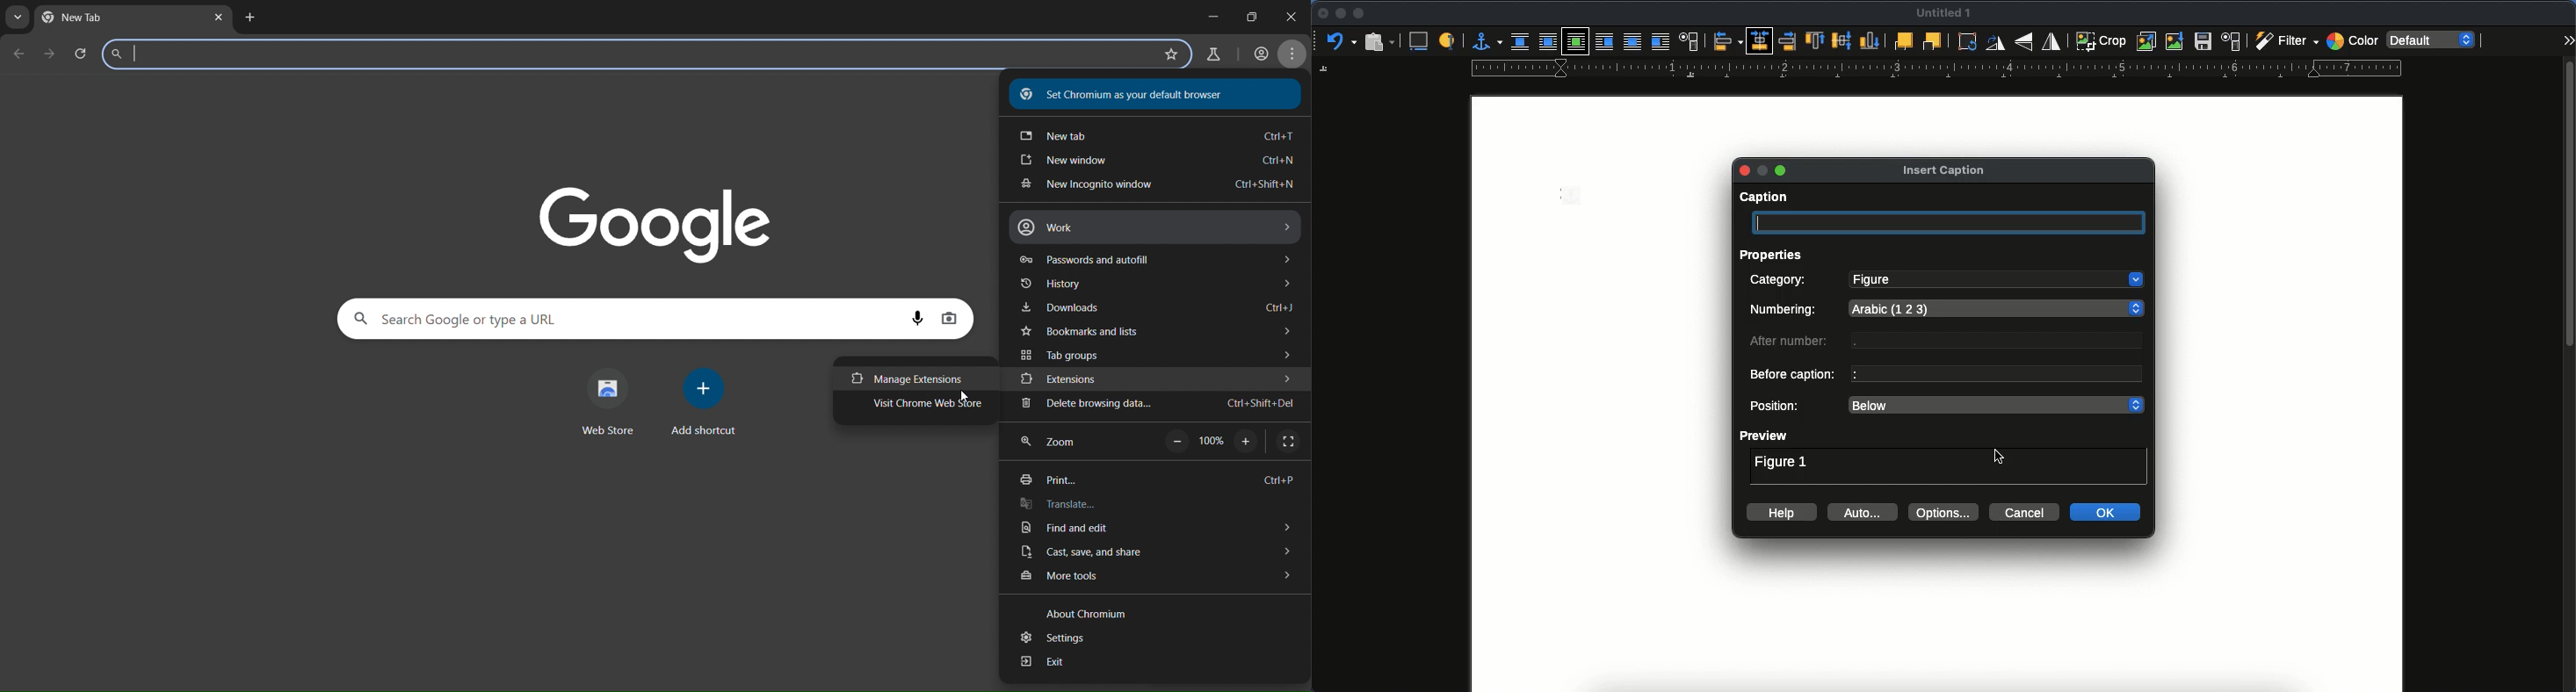  What do you see at coordinates (1728, 40) in the screenshot?
I see `align objects` at bounding box center [1728, 40].